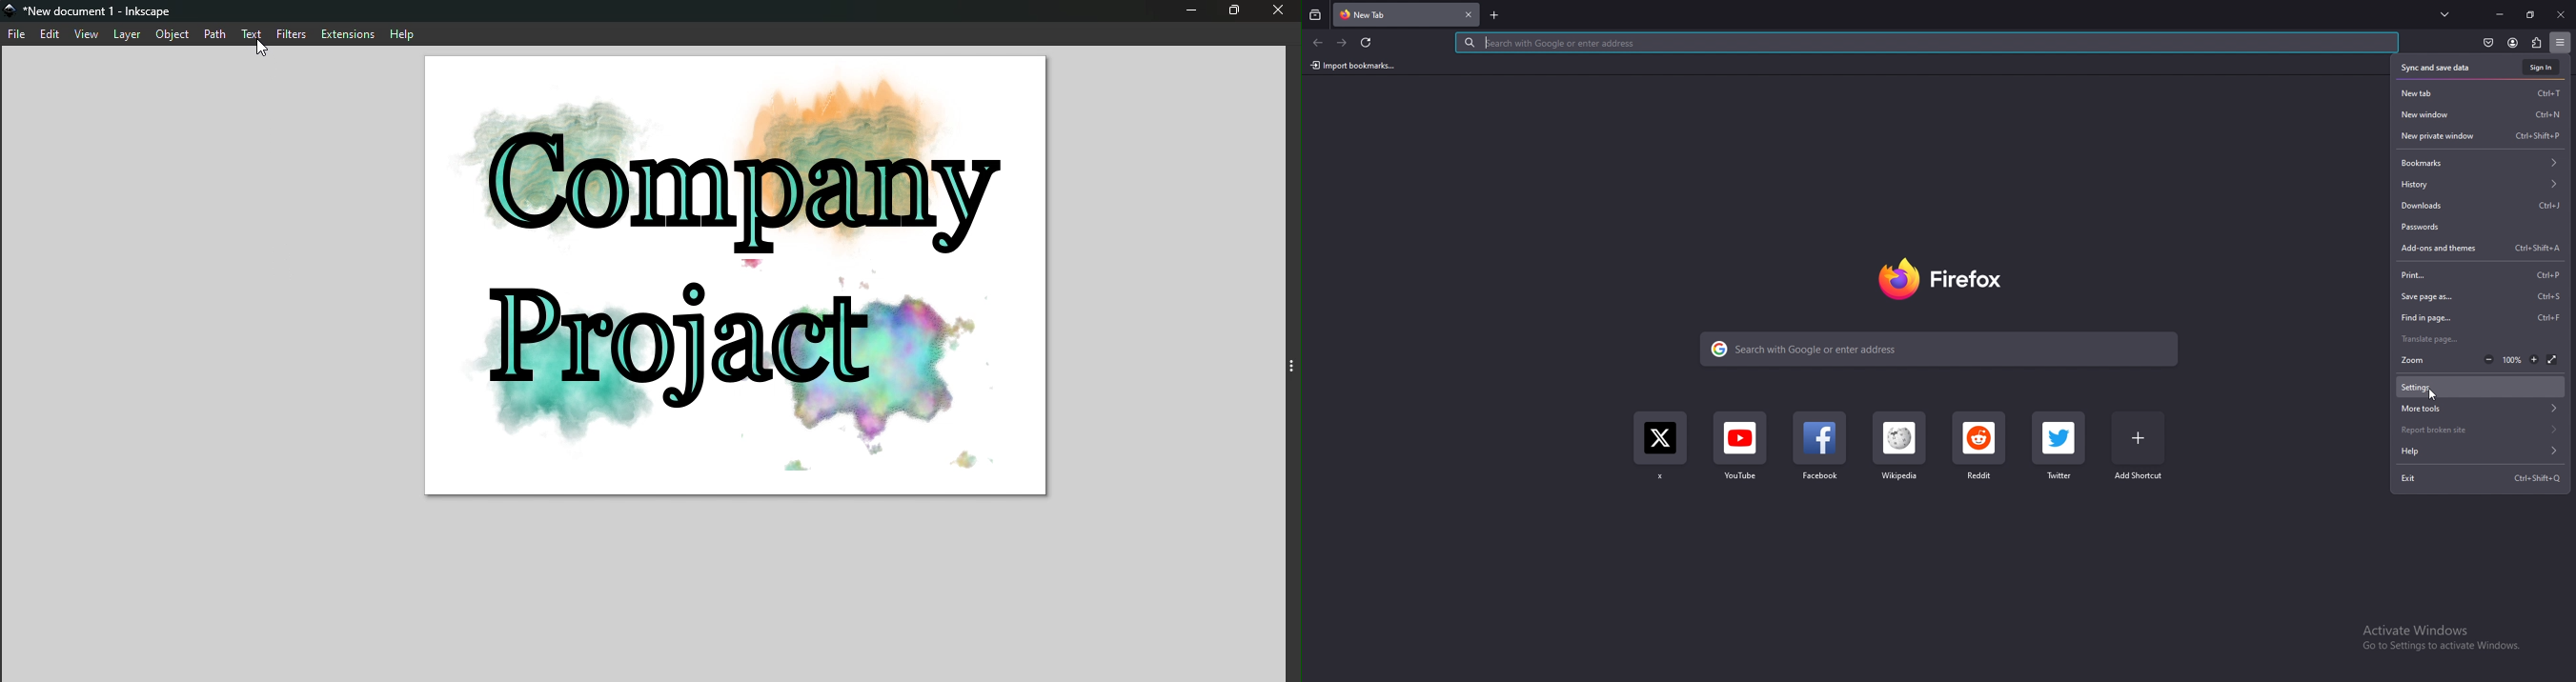 This screenshot has height=700, width=2576. I want to click on search bar, so click(1939, 348).